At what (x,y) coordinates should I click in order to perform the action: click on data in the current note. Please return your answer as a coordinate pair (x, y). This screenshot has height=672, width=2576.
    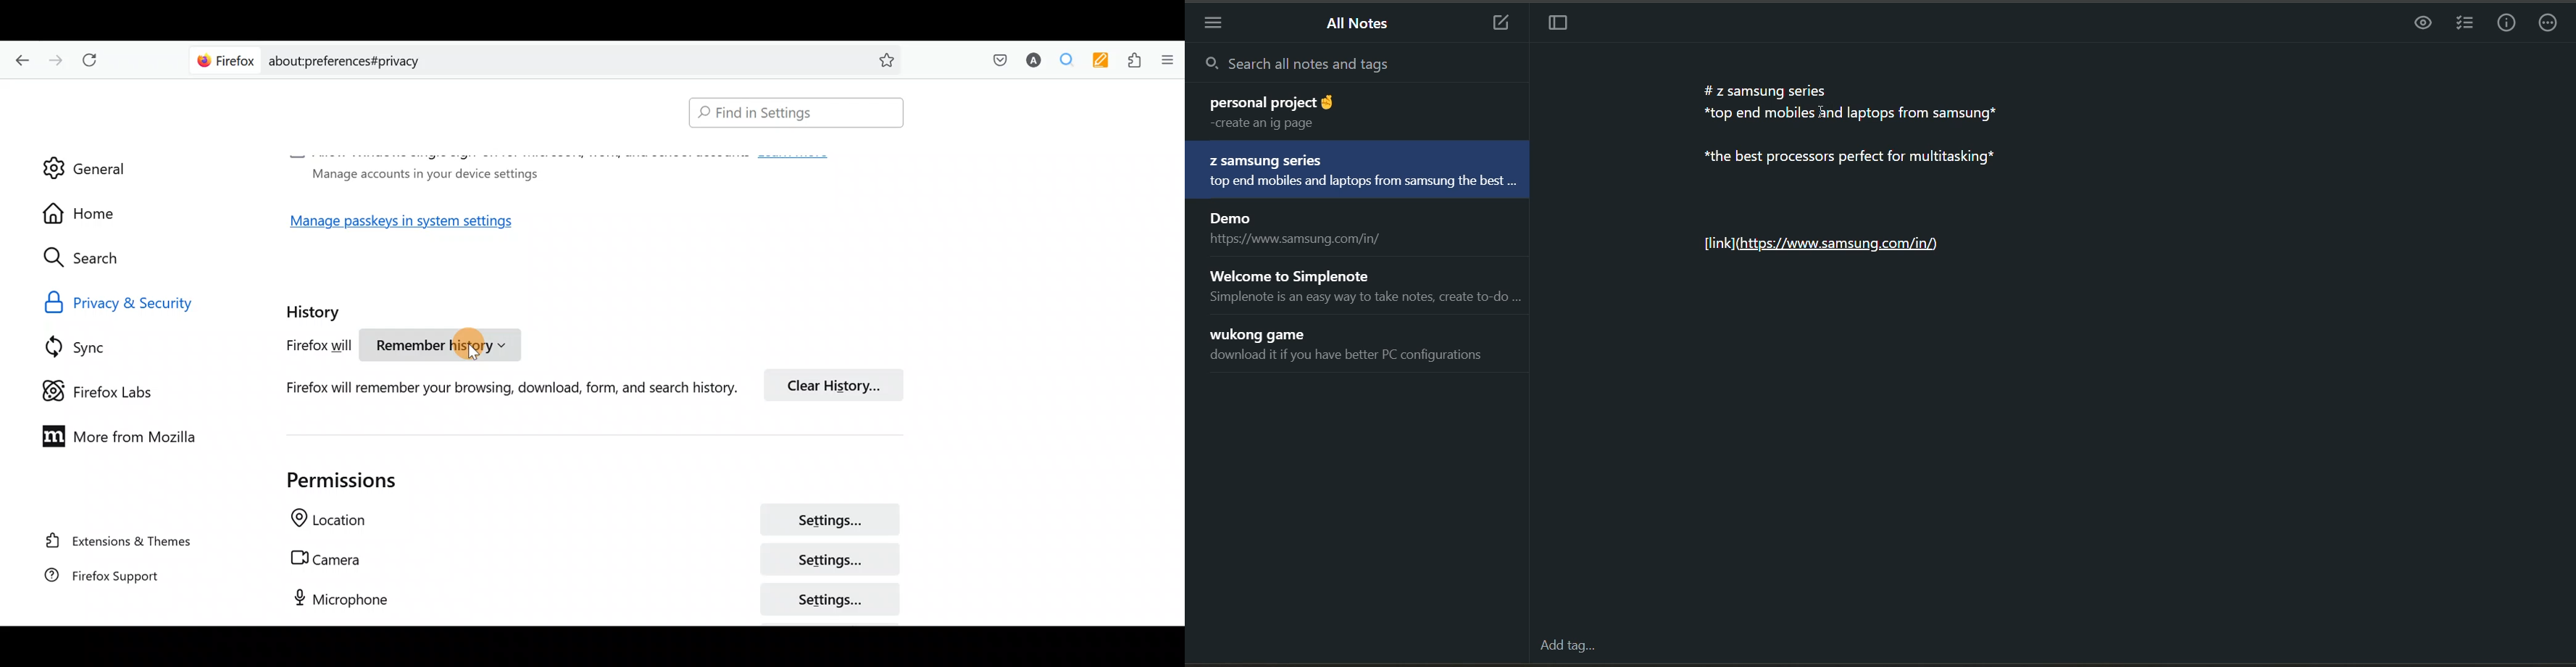
    Looking at the image, I should click on (1848, 128).